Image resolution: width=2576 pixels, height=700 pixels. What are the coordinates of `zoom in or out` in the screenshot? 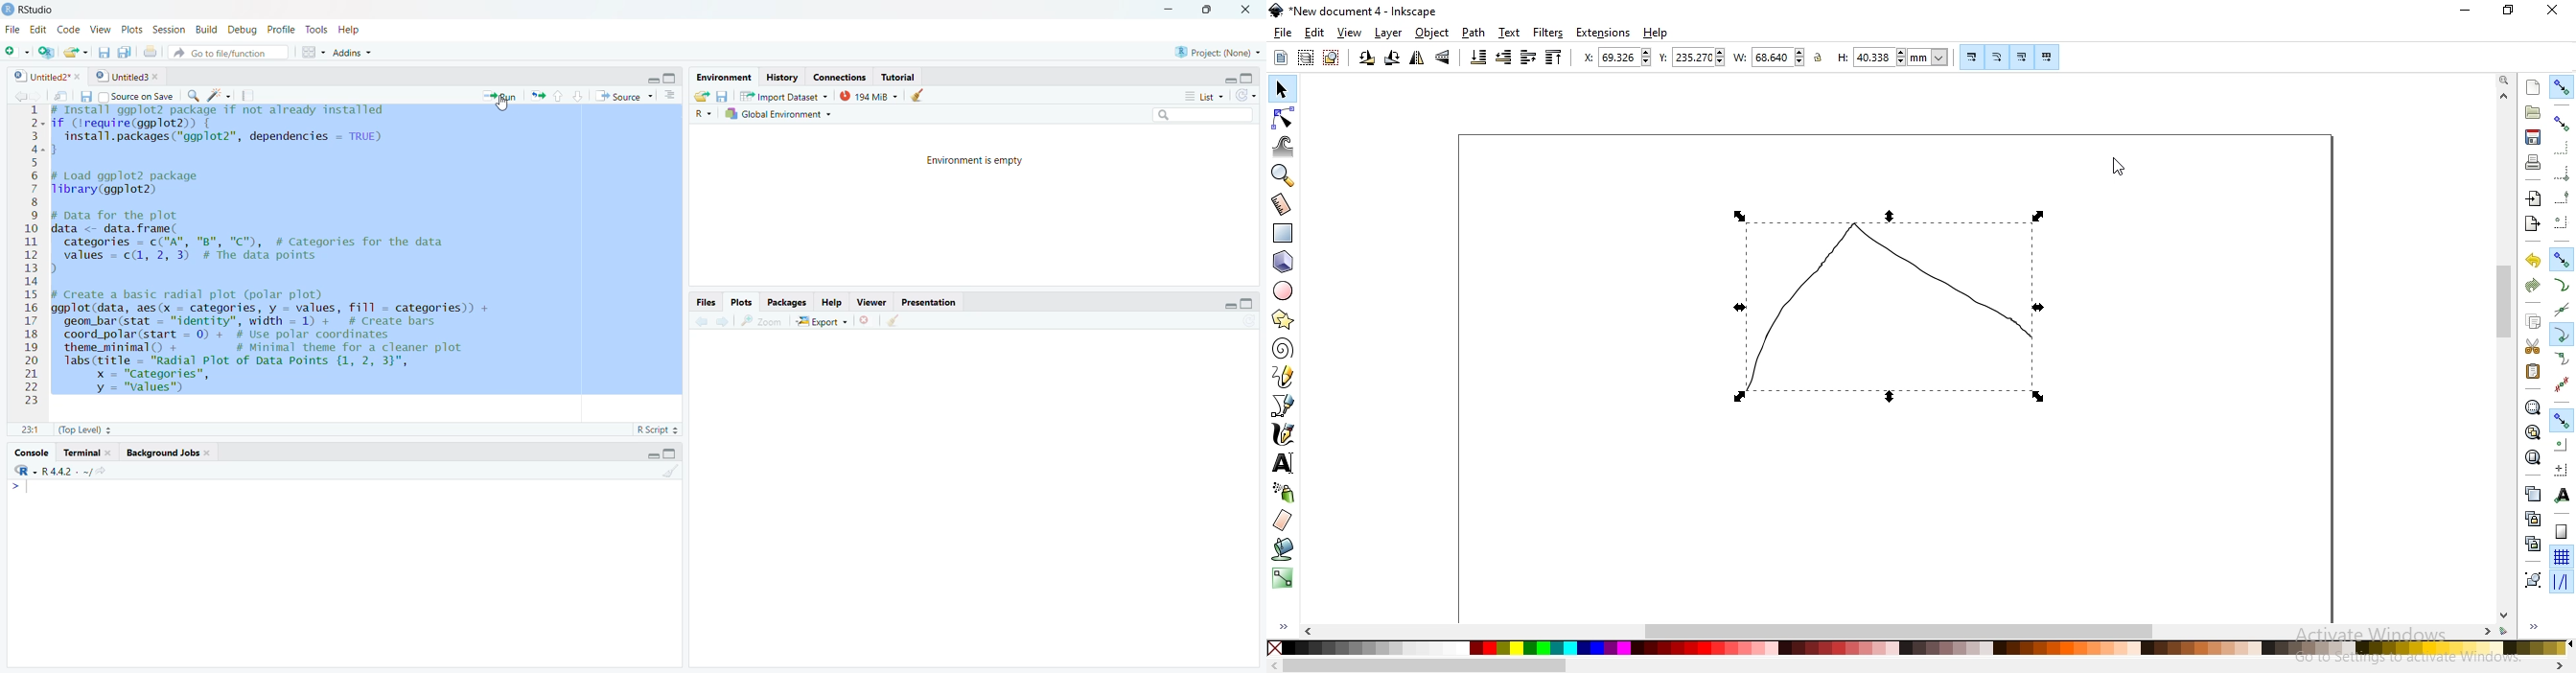 It's located at (1281, 175).